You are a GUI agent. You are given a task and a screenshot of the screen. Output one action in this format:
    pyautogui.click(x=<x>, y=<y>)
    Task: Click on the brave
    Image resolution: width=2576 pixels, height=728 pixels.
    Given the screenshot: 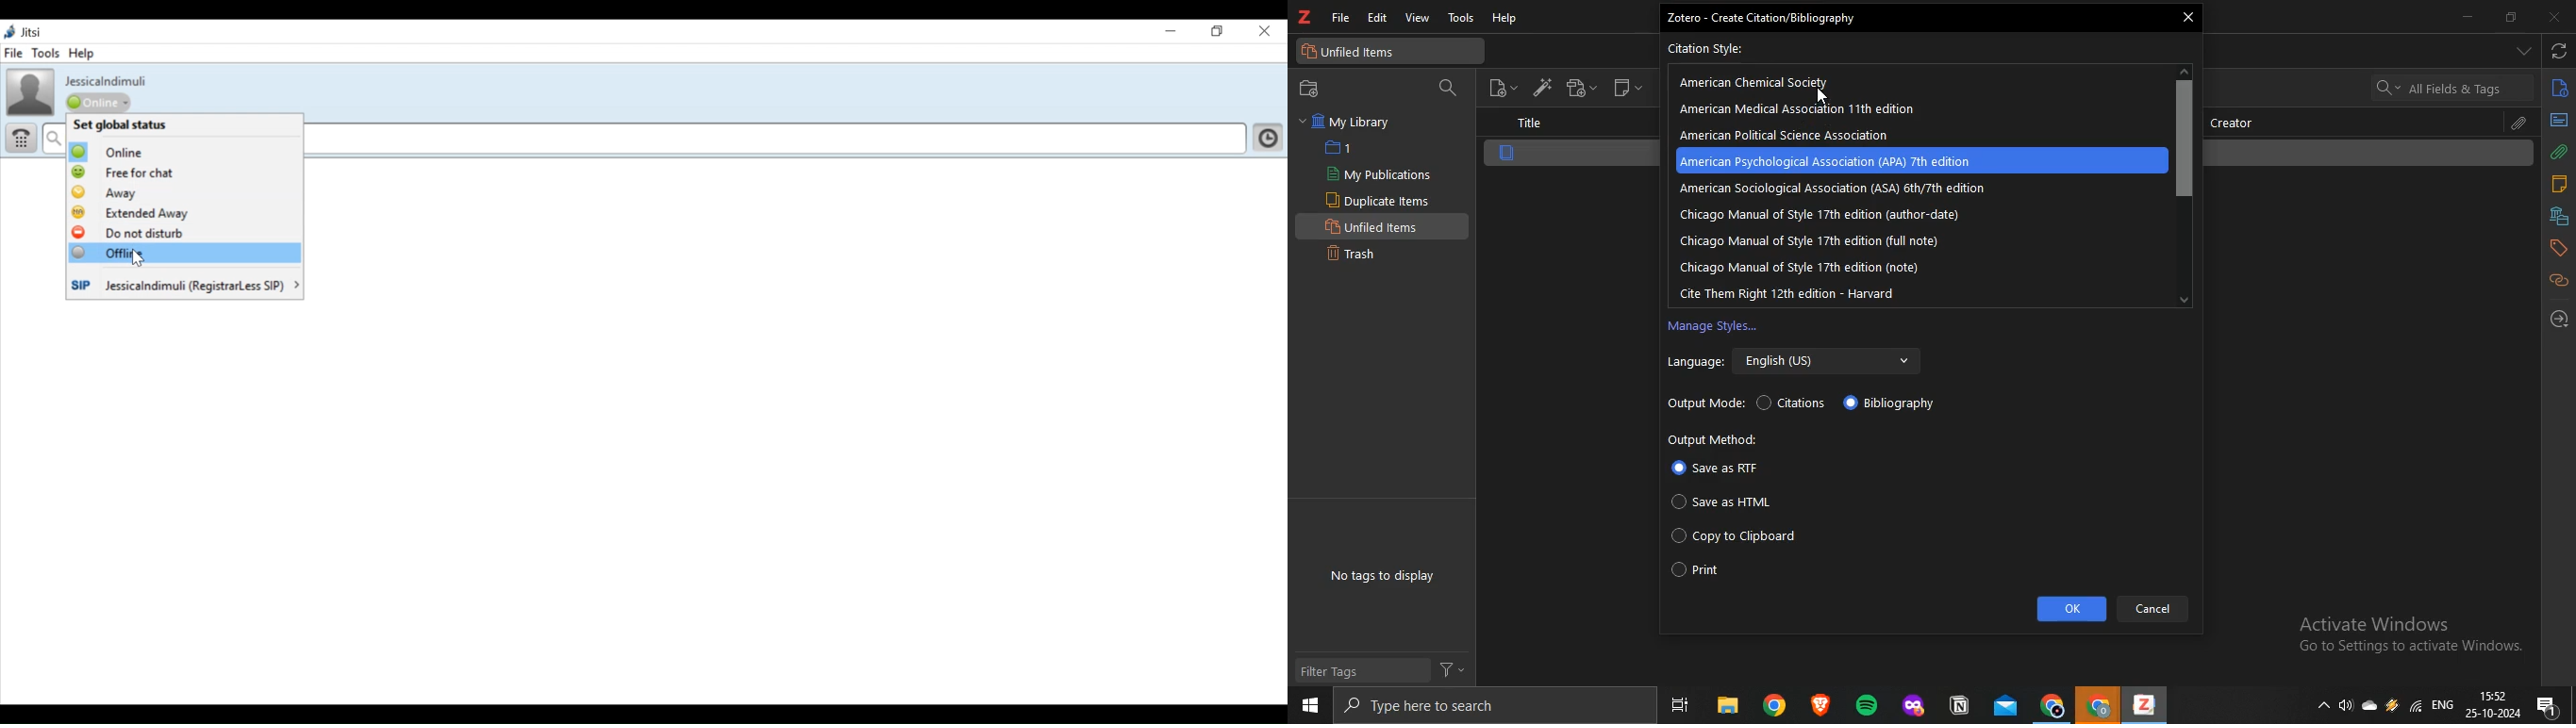 What is the action you would take?
    pyautogui.click(x=1819, y=704)
    